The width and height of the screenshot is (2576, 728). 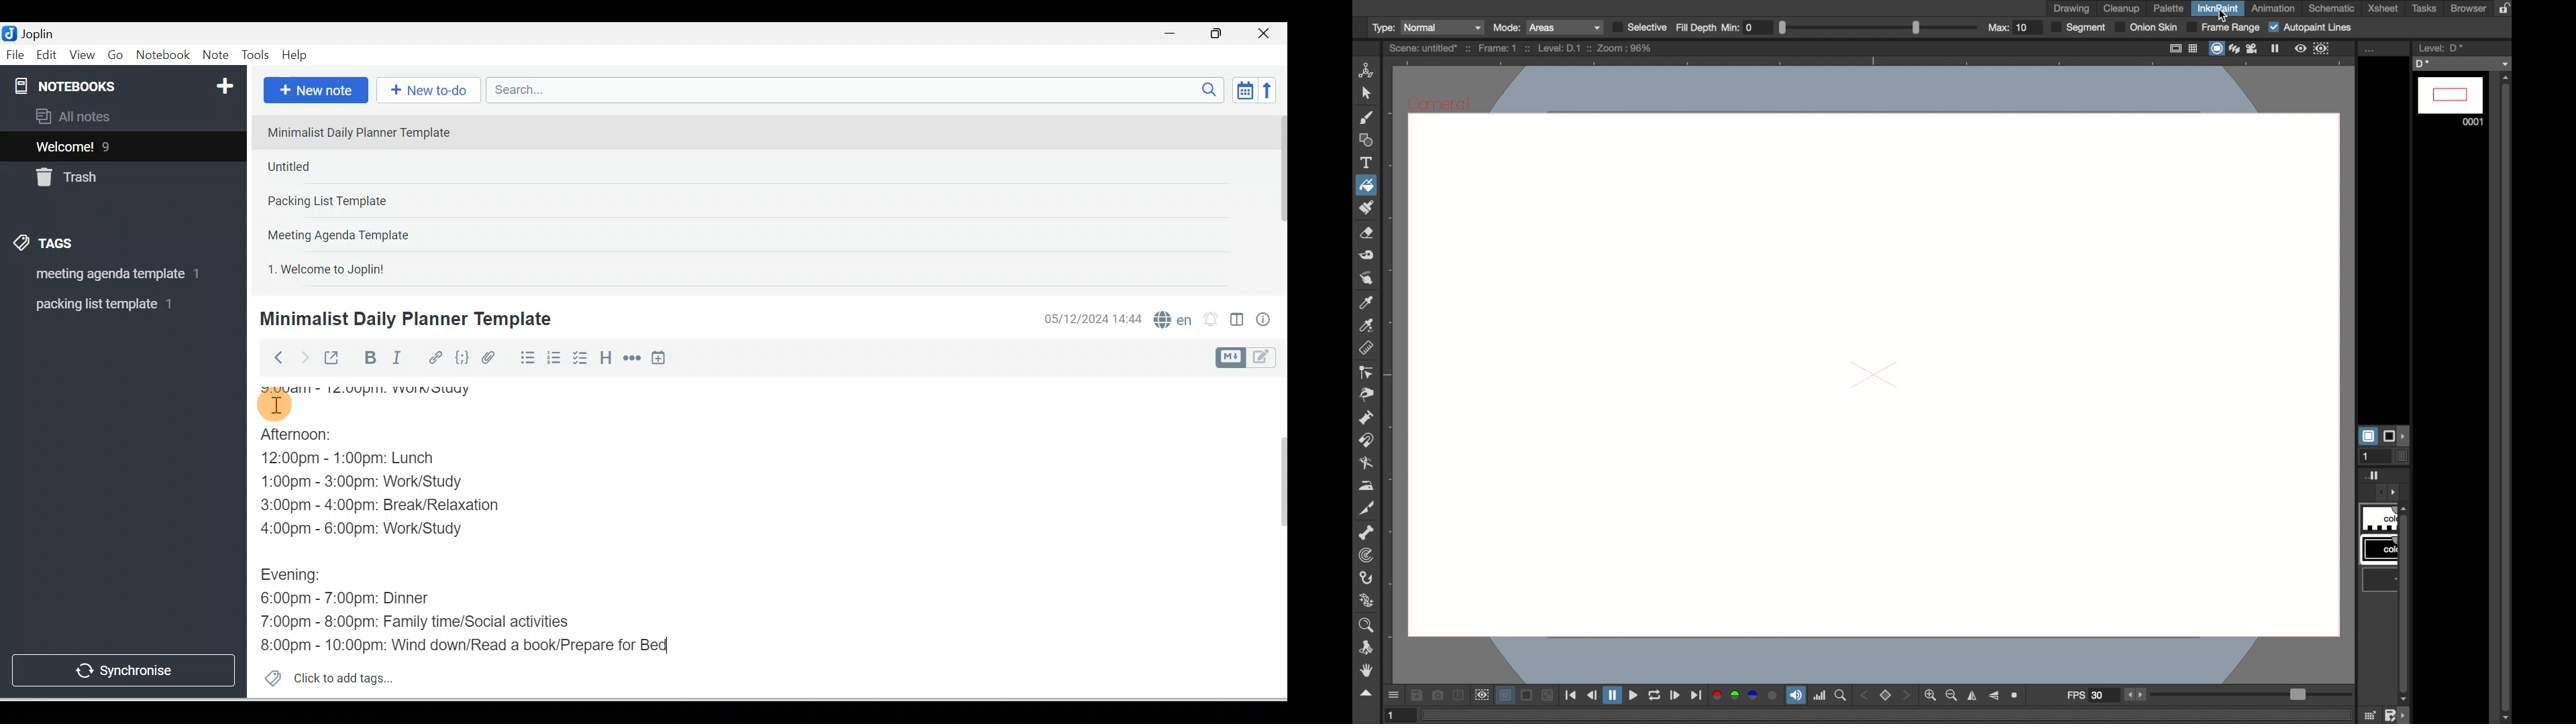 I want to click on 8:00pm - 10:00pm: Wind down/Read a book/Prepare for Bed, so click(x=465, y=642).